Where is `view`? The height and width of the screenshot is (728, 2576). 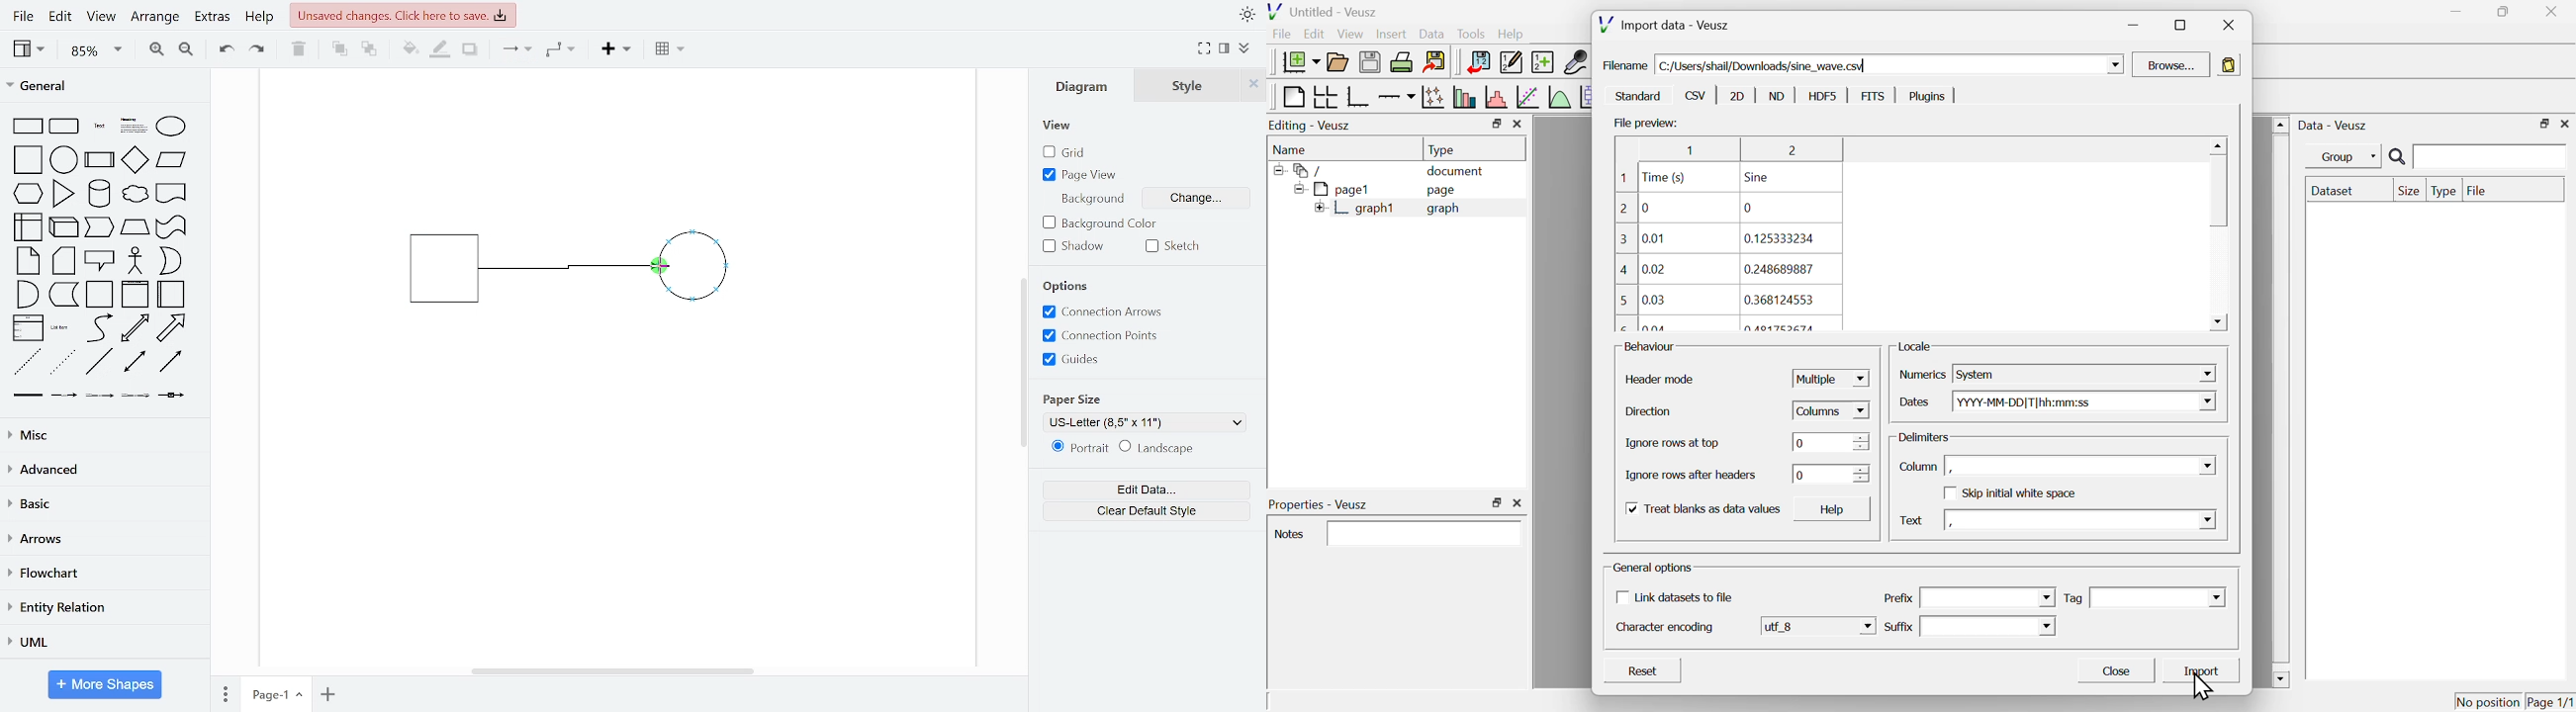
view is located at coordinates (32, 48).